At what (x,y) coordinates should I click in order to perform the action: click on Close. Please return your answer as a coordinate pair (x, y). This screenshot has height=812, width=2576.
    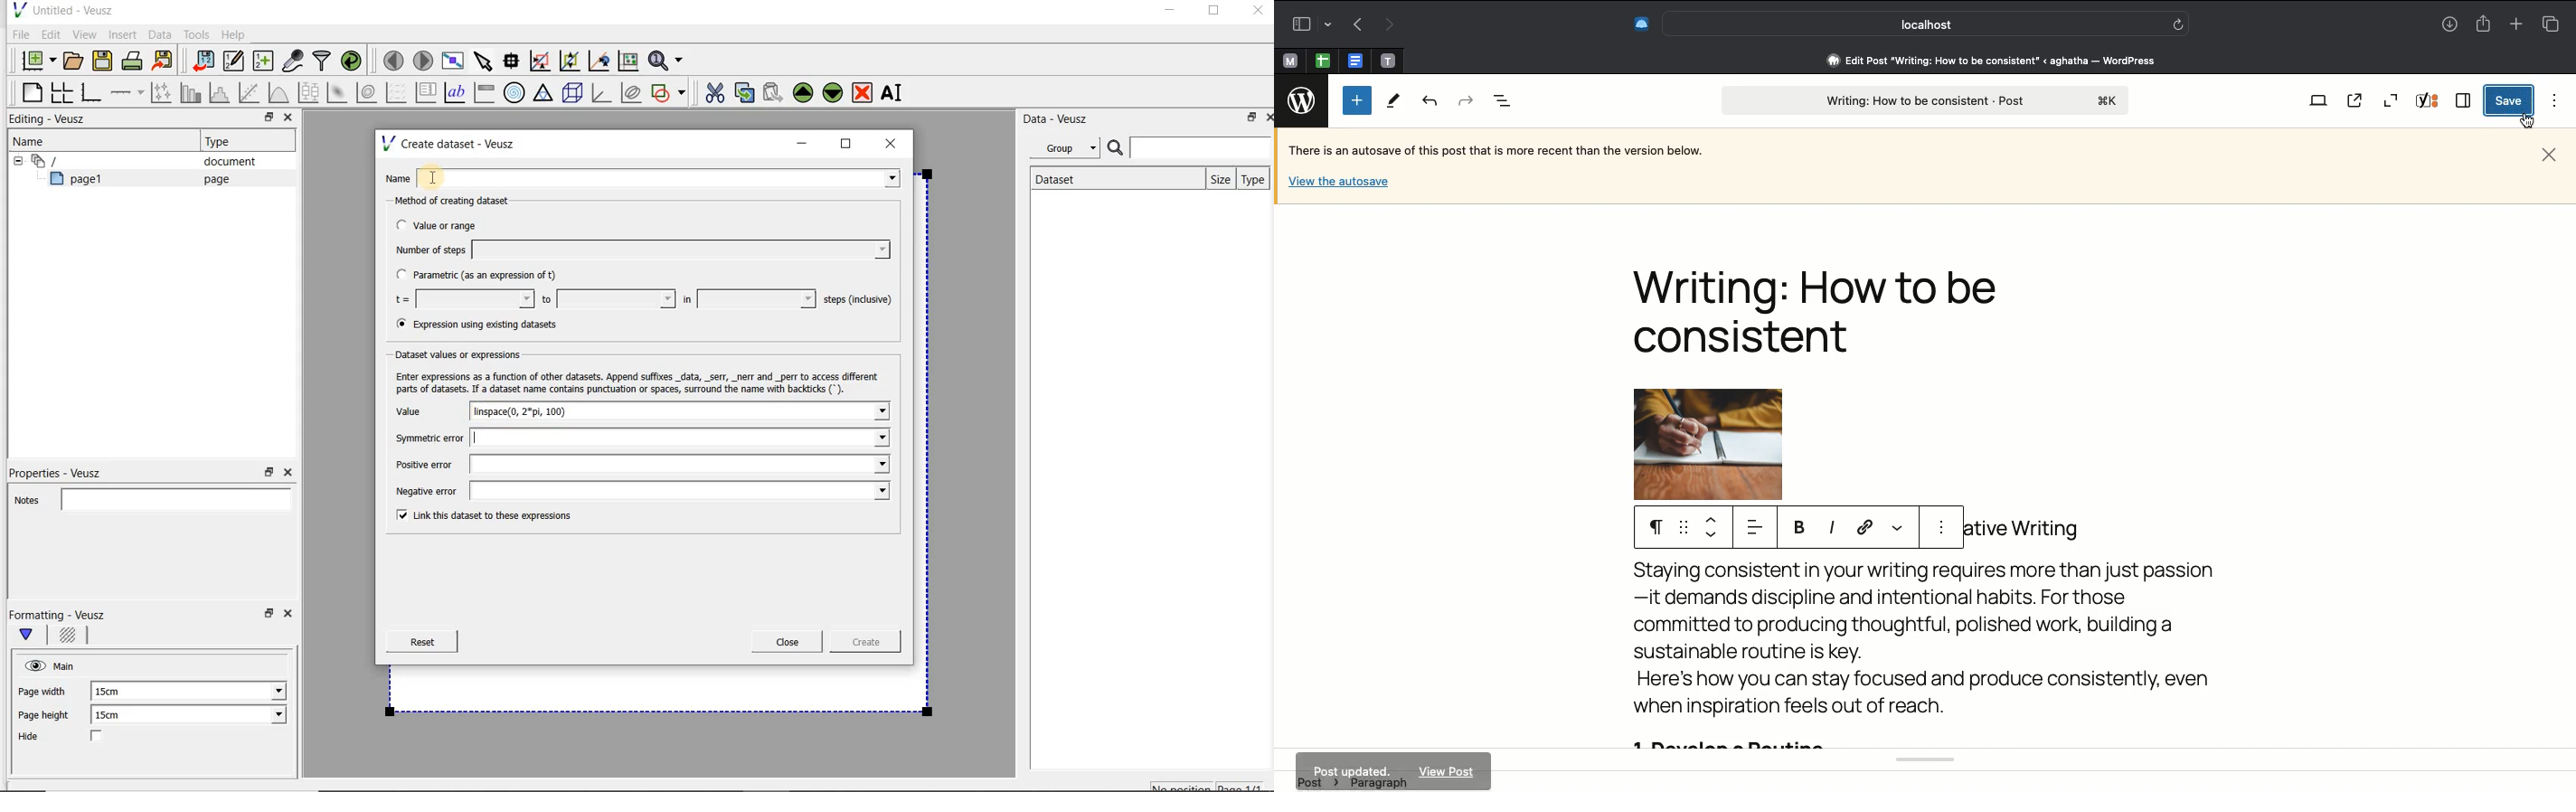
    Looking at the image, I should click on (287, 119).